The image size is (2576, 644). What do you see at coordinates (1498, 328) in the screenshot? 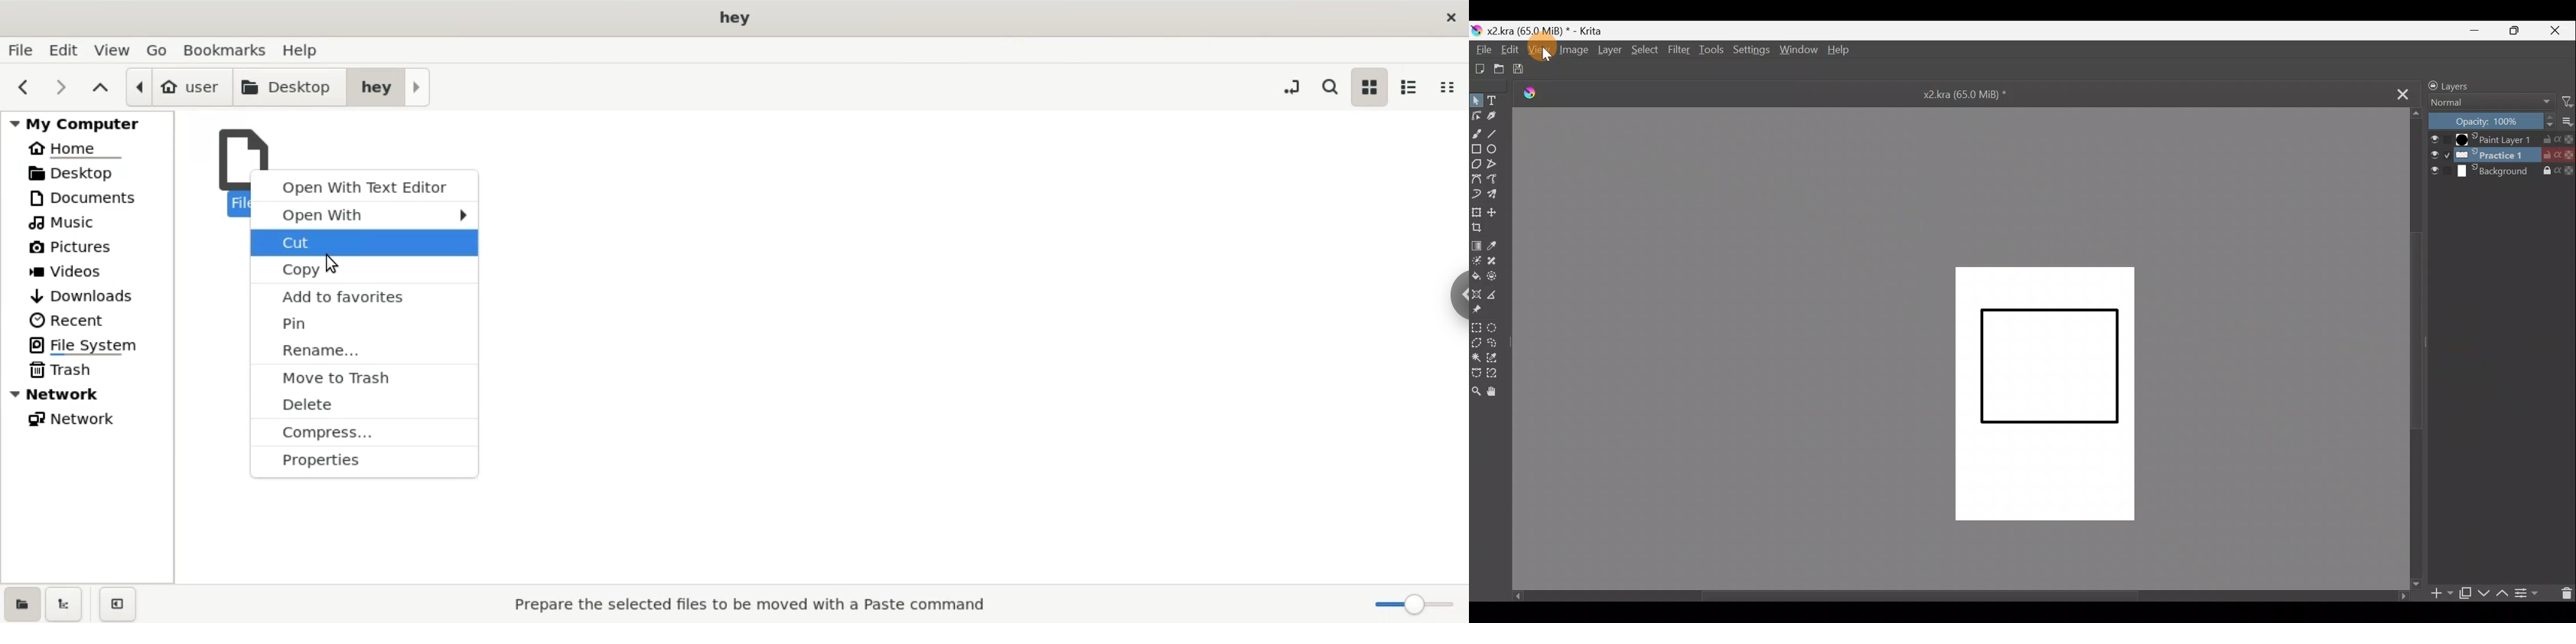
I see `Elliptical selection tool` at bounding box center [1498, 328].